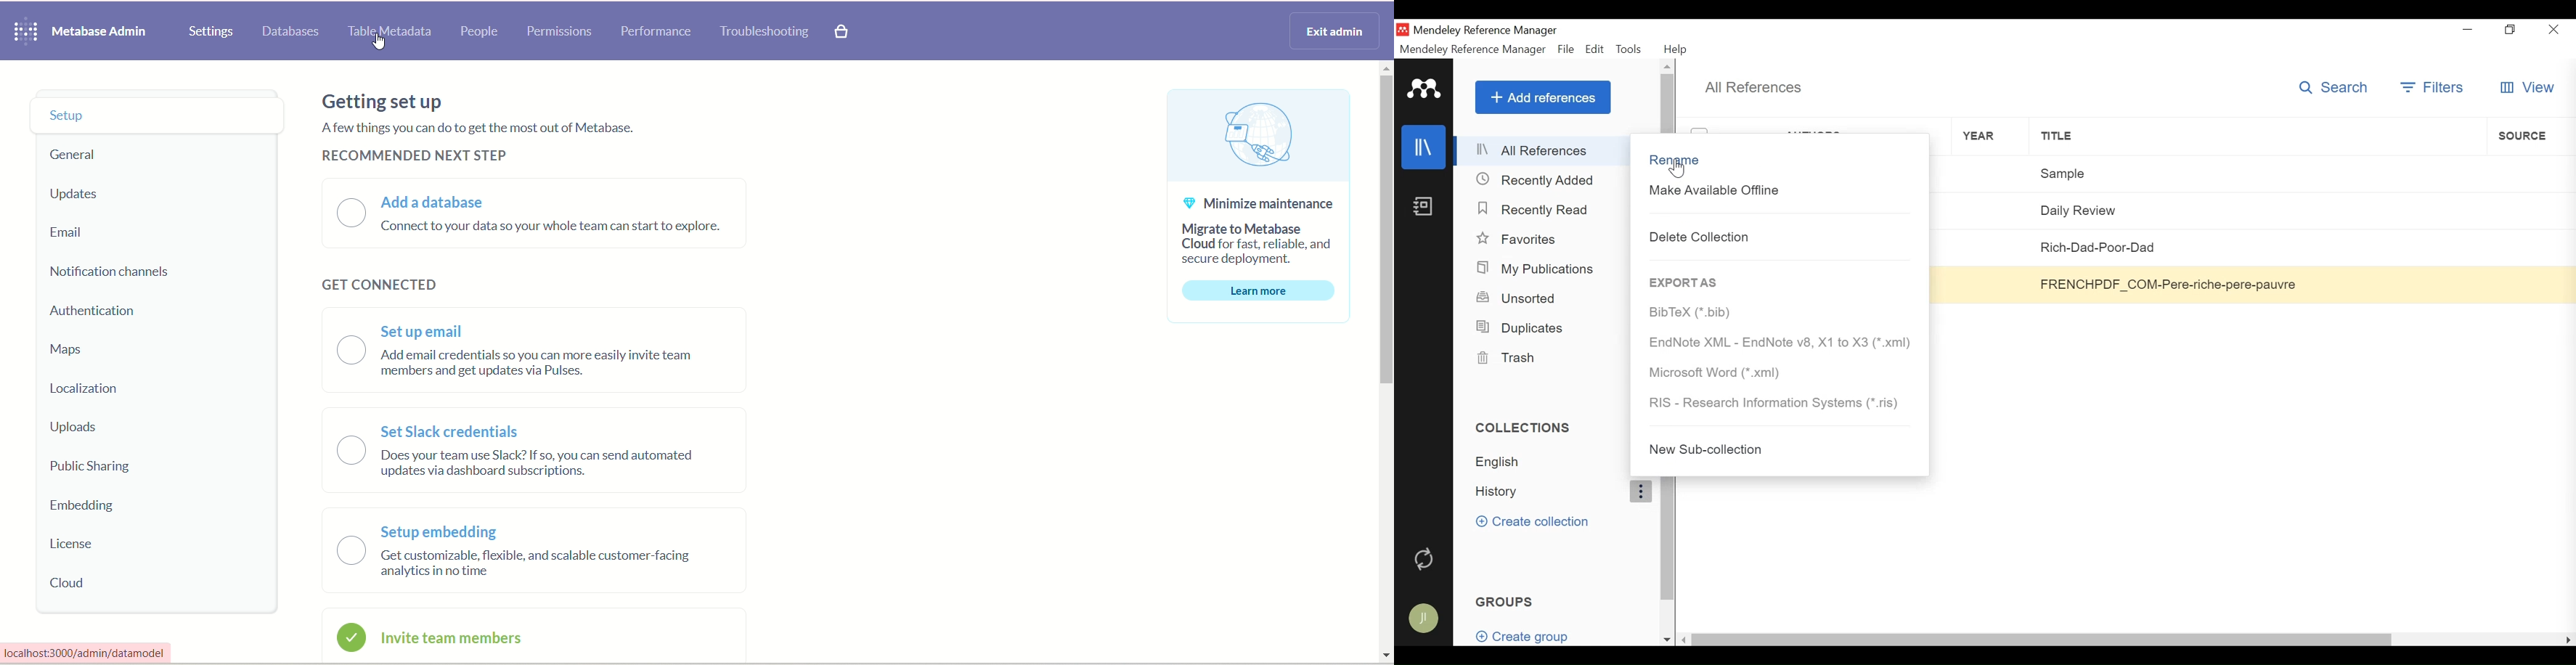 The height and width of the screenshot is (672, 2576). What do you see at coordinates (2338, 87) in the screenshot?
I see `Search` at bounding box center [2338, 87].